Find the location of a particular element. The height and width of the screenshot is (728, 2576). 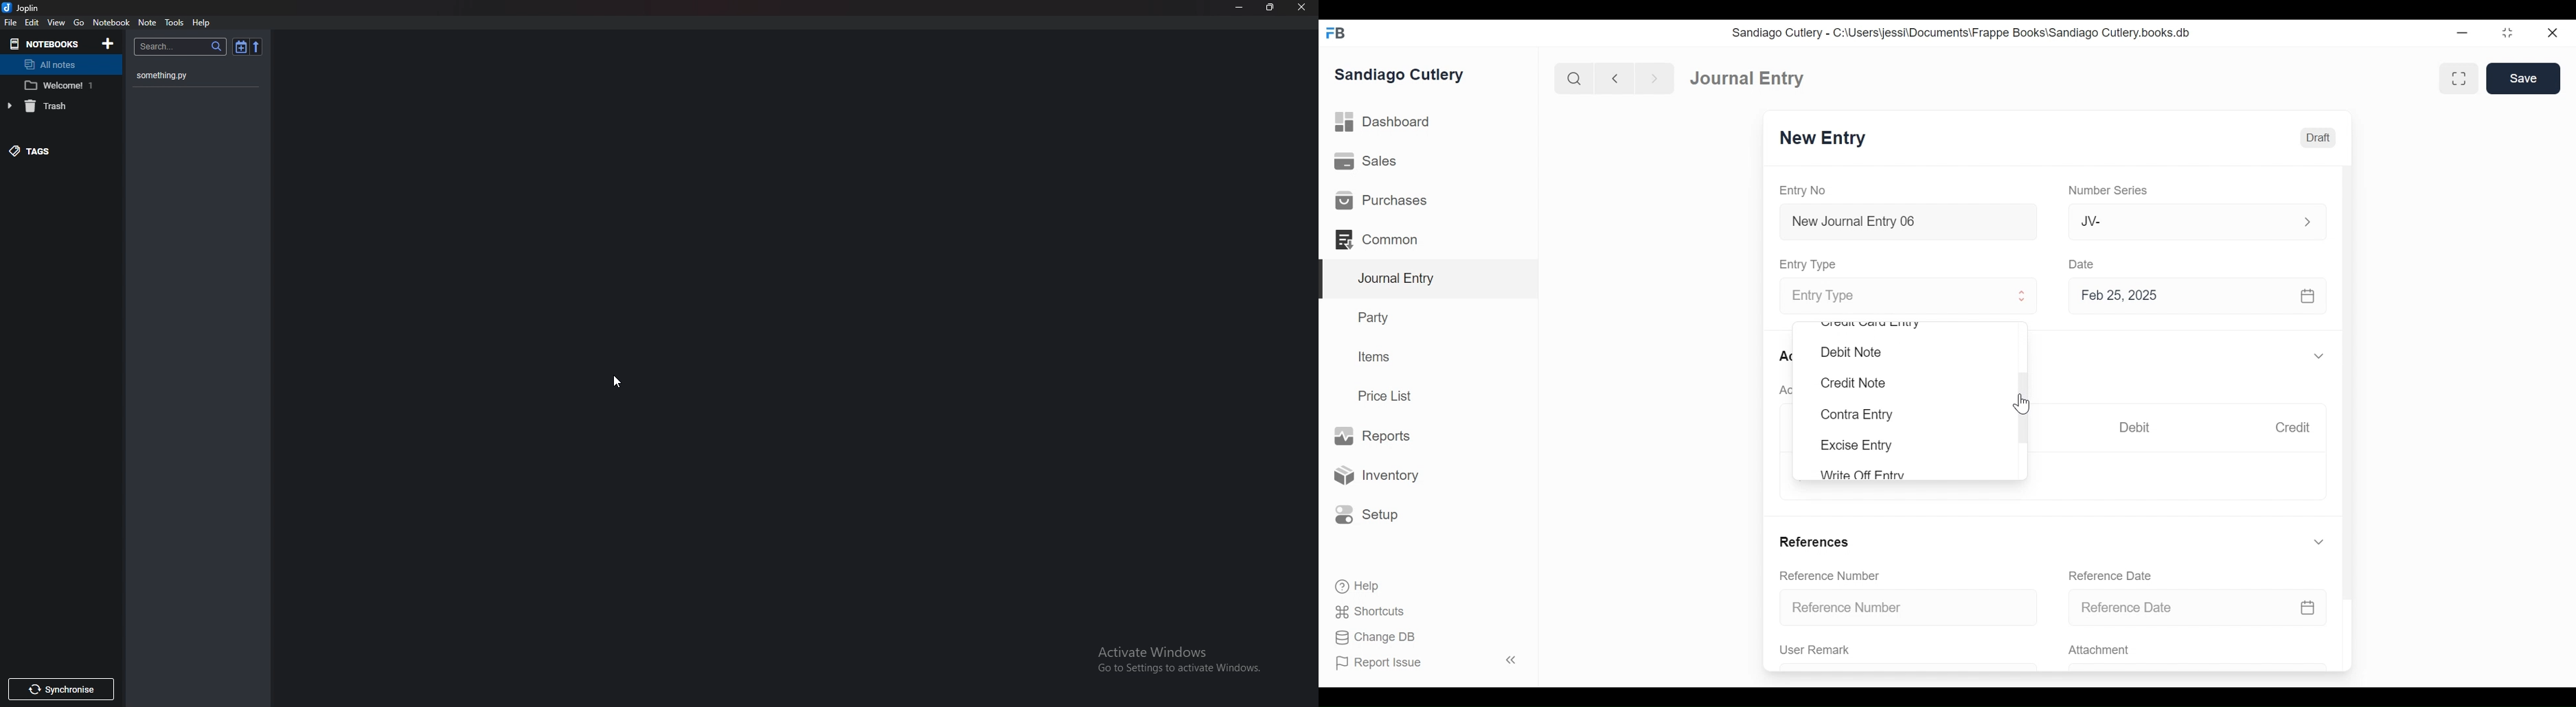

Credit is located at coordinates (2292, 427).